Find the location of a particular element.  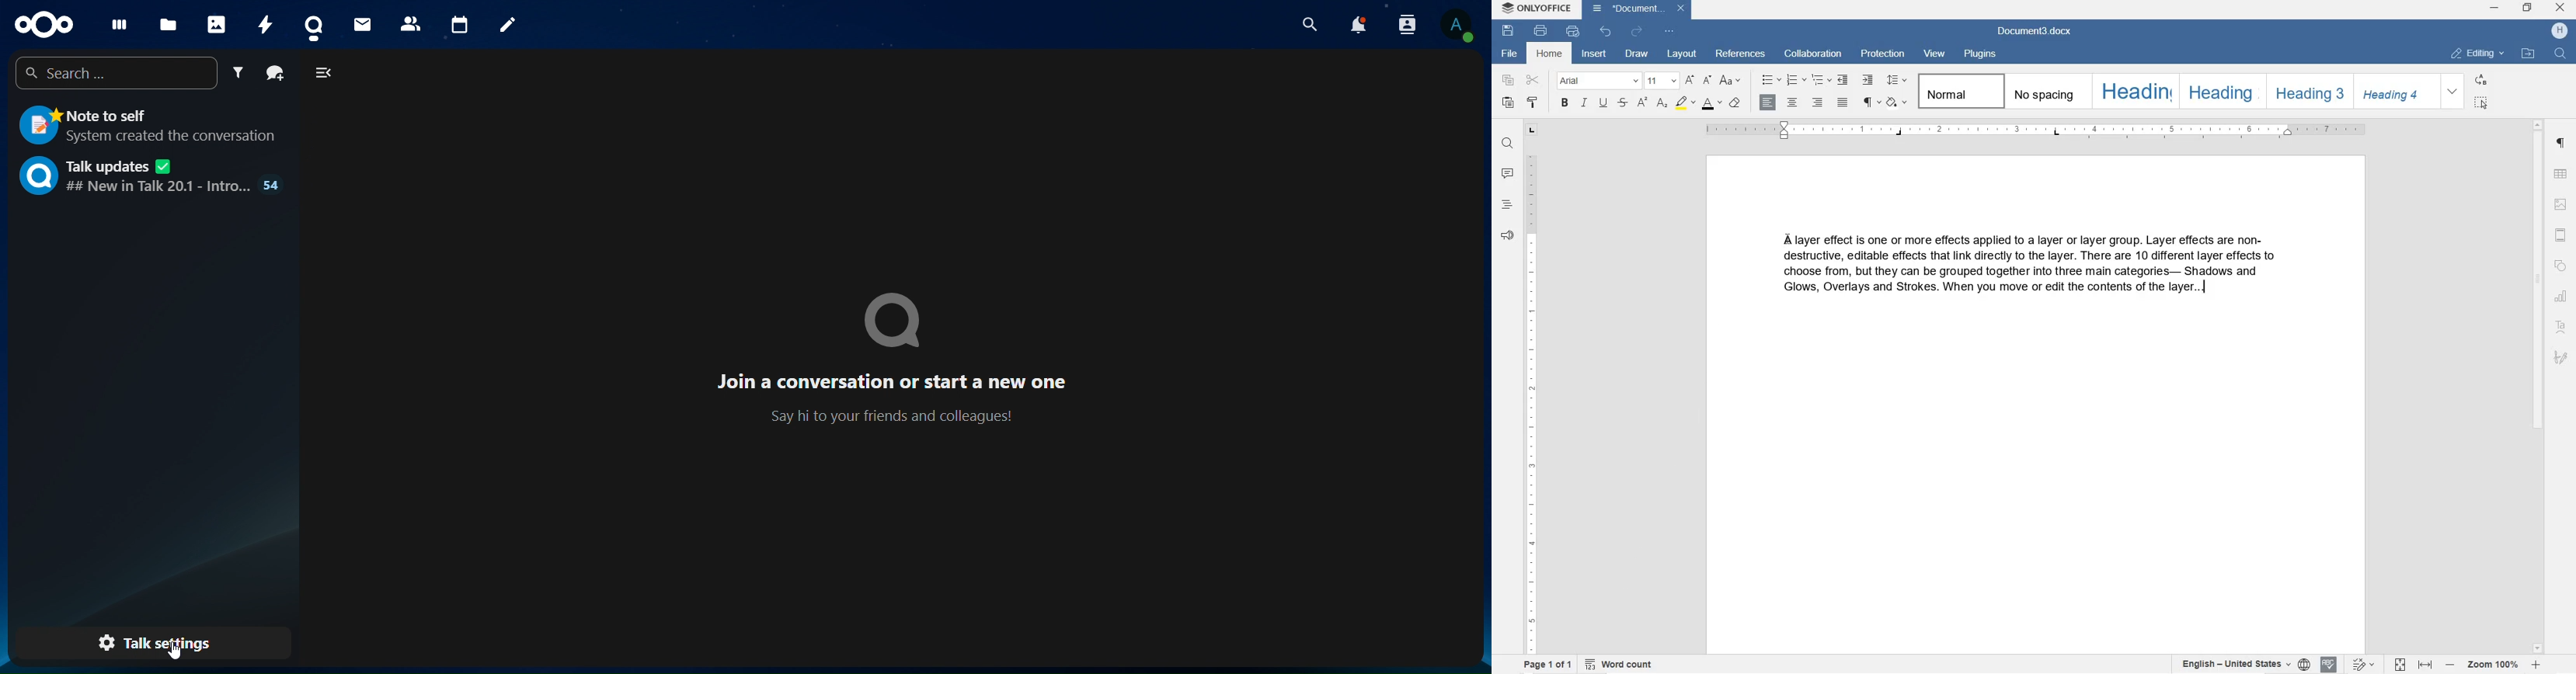

EFERENCES is located at coordinates (1741, 54).